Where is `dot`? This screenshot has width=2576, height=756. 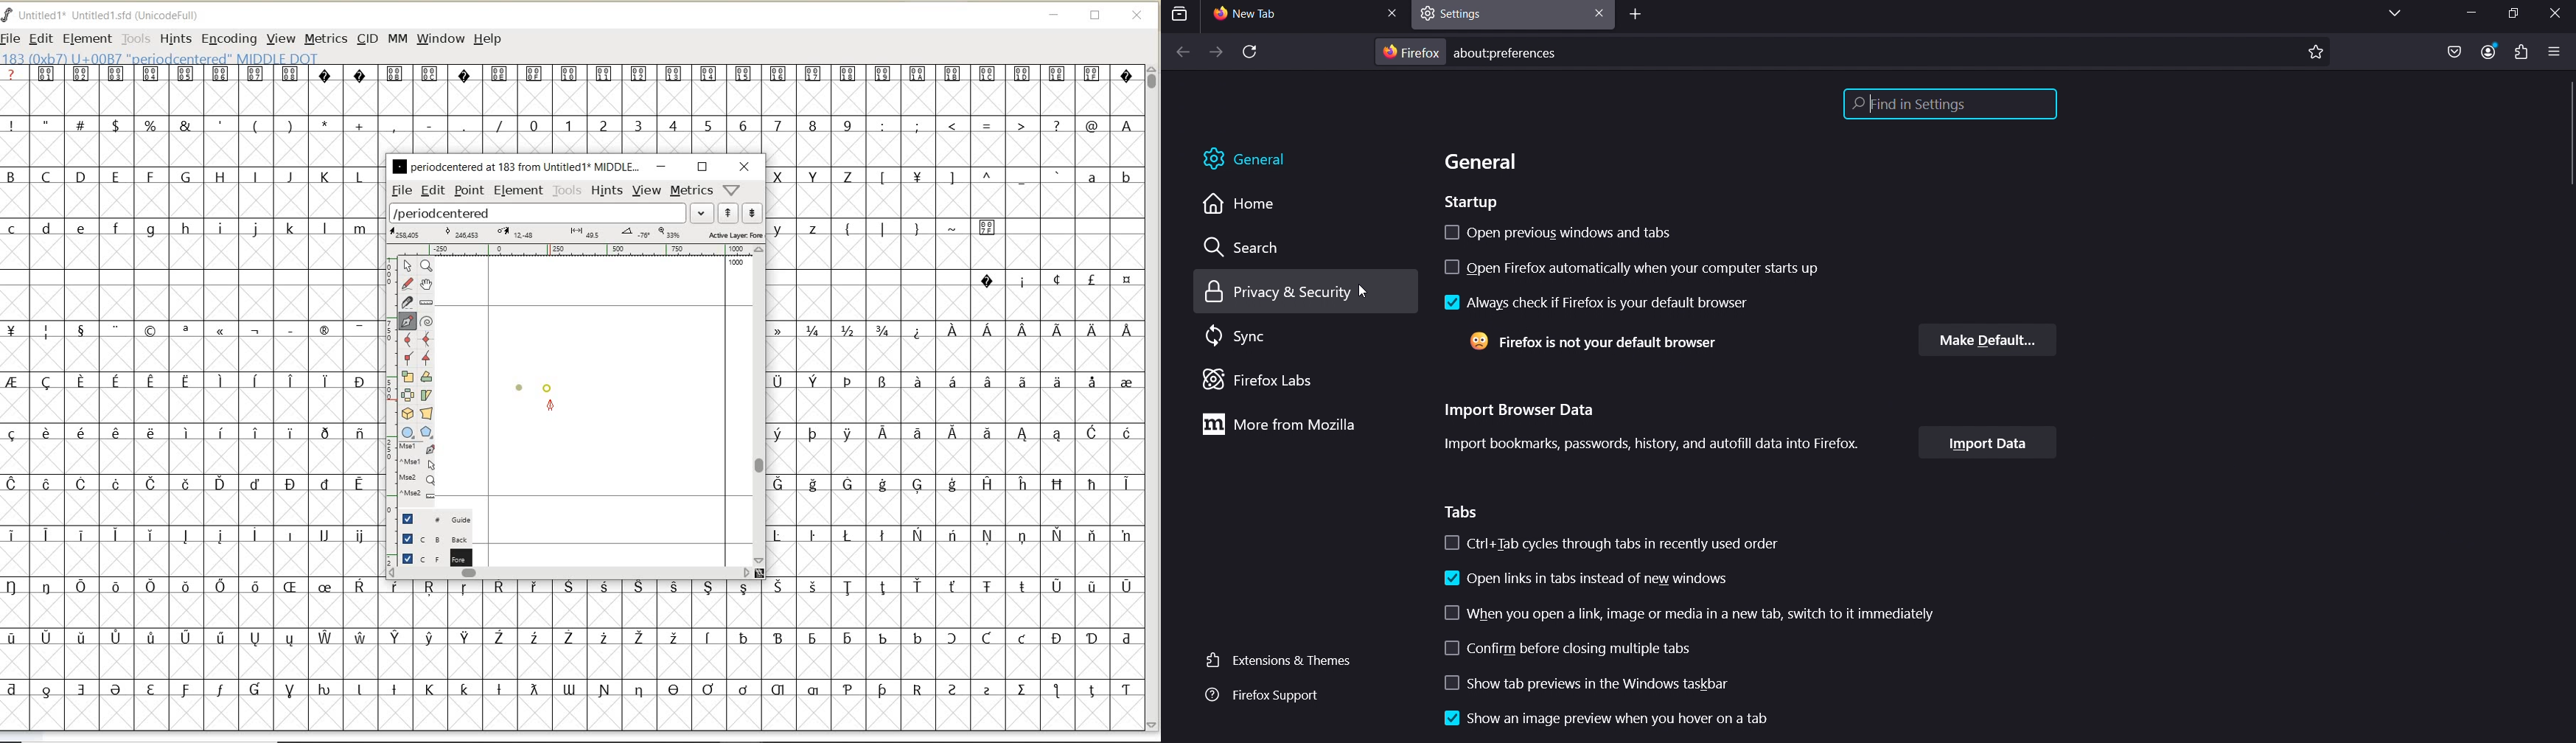 dot is located at coordinates (547, 387).